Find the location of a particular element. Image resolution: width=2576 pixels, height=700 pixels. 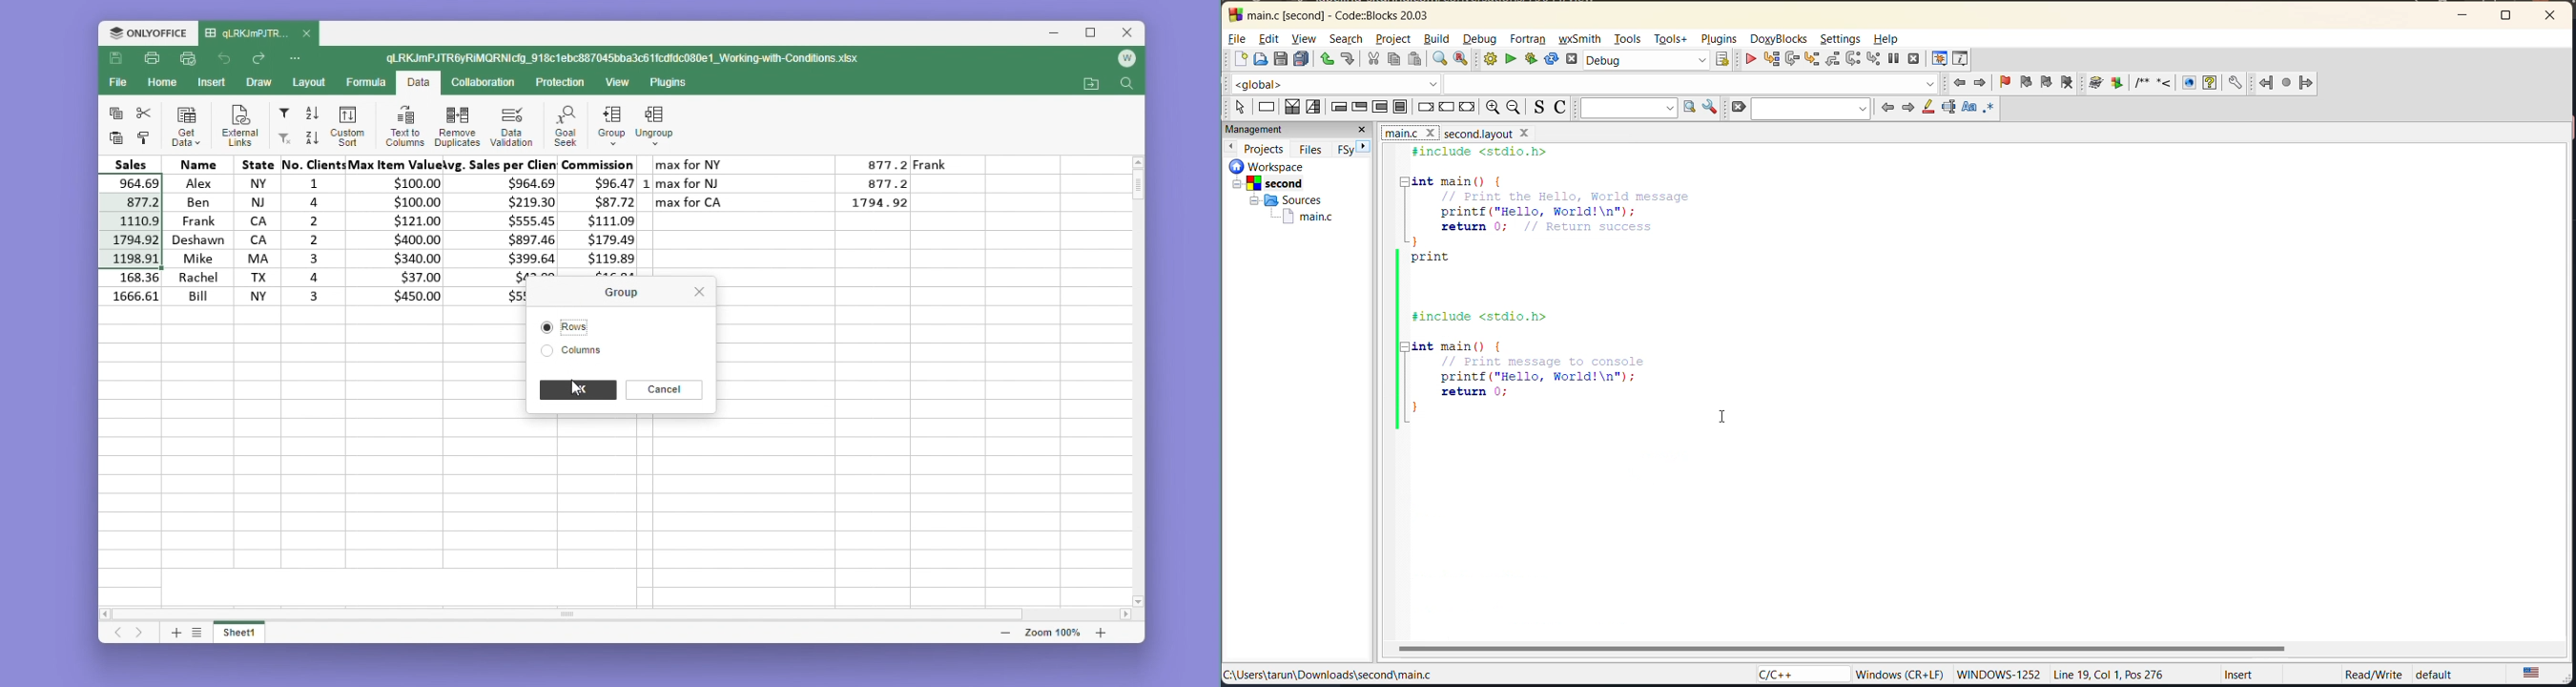

custom sort is located at coordinates (345, 126).